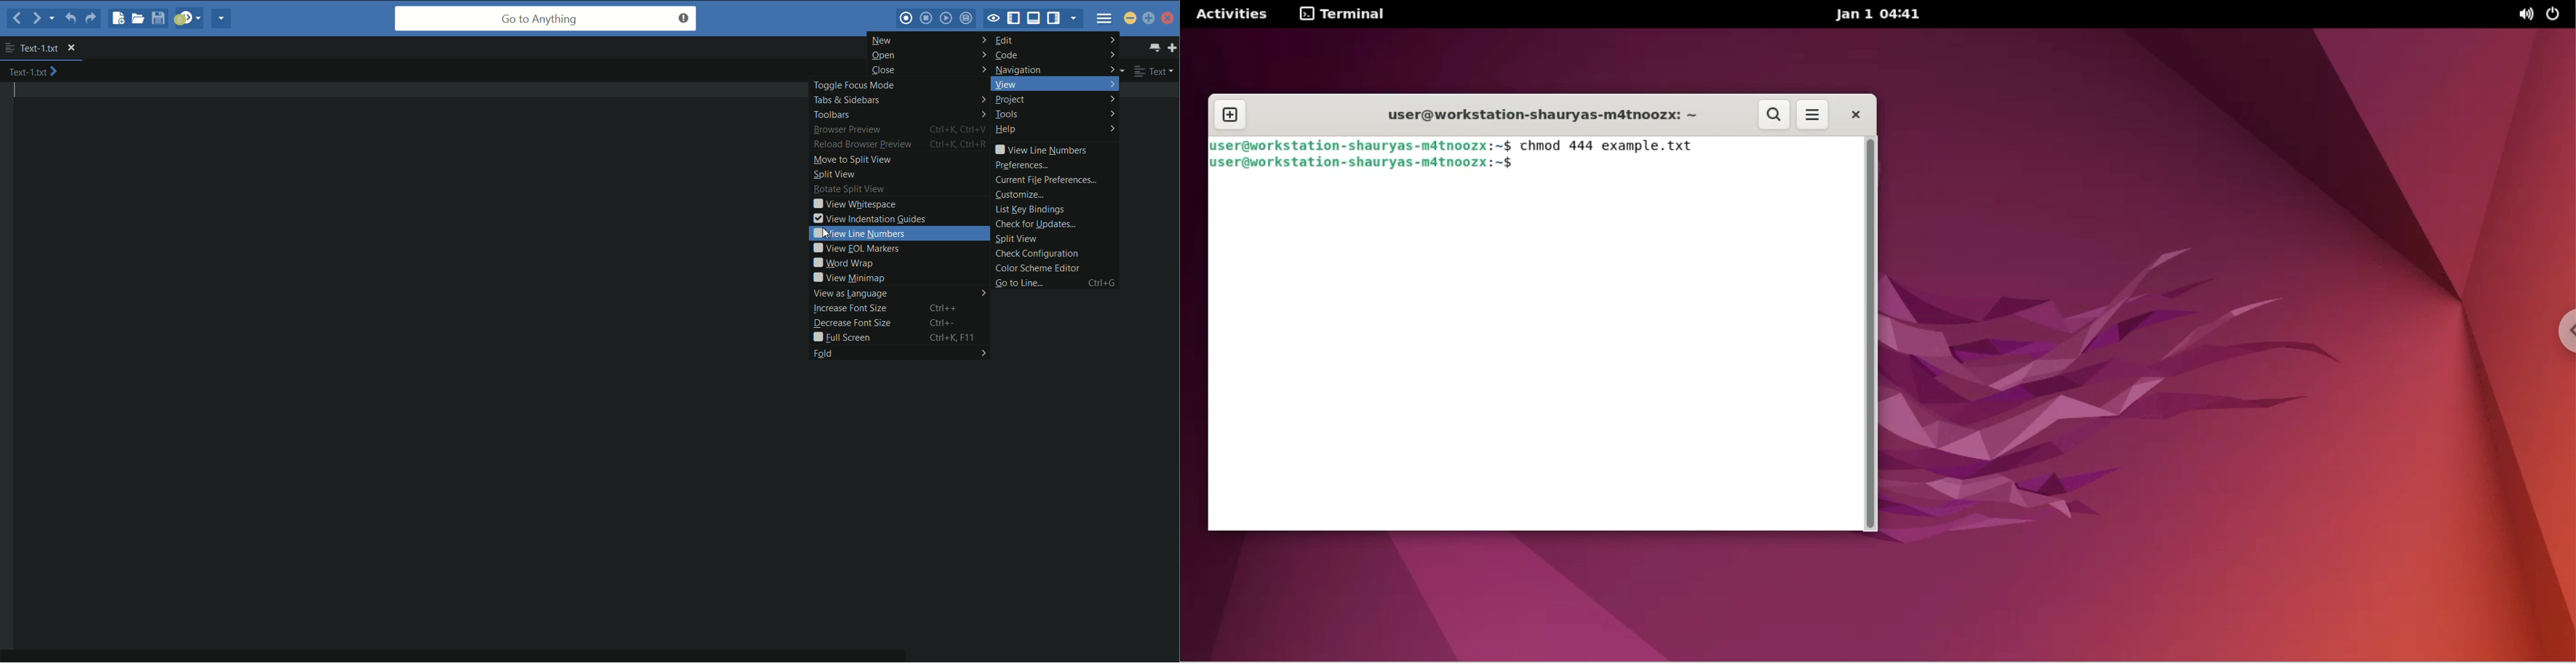 This screenshot has width=2576, height=672. What do you see at coordinates (1229, 16) in the screenshot?
I see `Activities` at bounding box center [1229, 16].